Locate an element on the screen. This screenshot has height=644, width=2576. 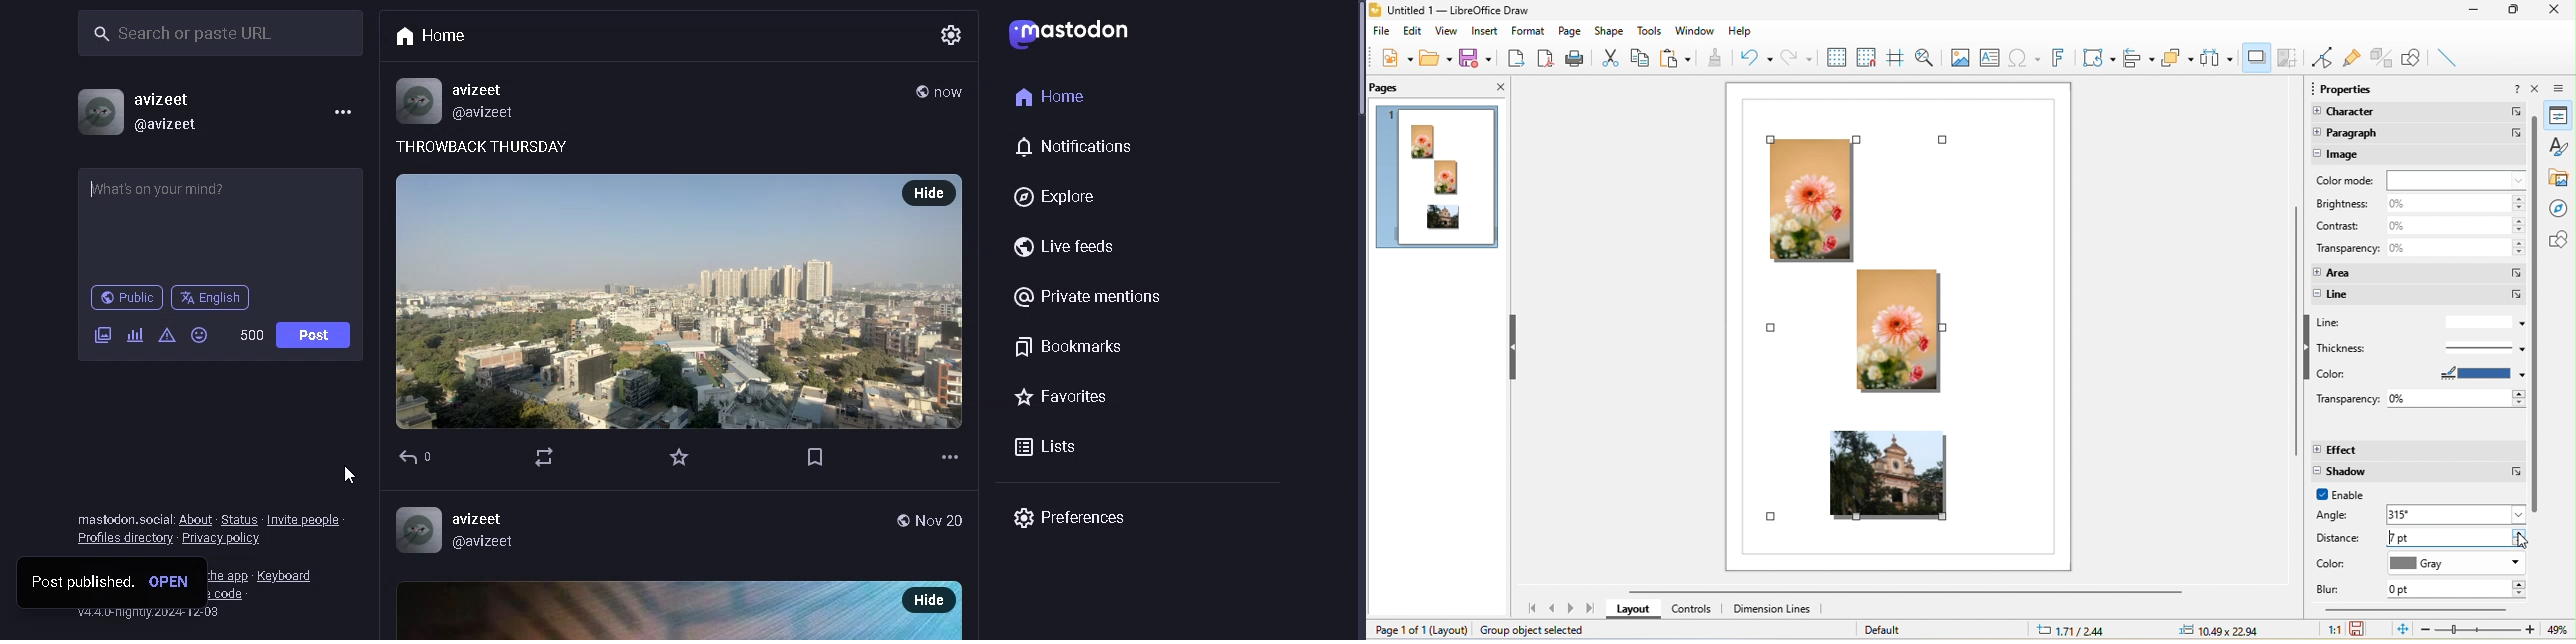
profile directory is located at coordinates (123, 539).